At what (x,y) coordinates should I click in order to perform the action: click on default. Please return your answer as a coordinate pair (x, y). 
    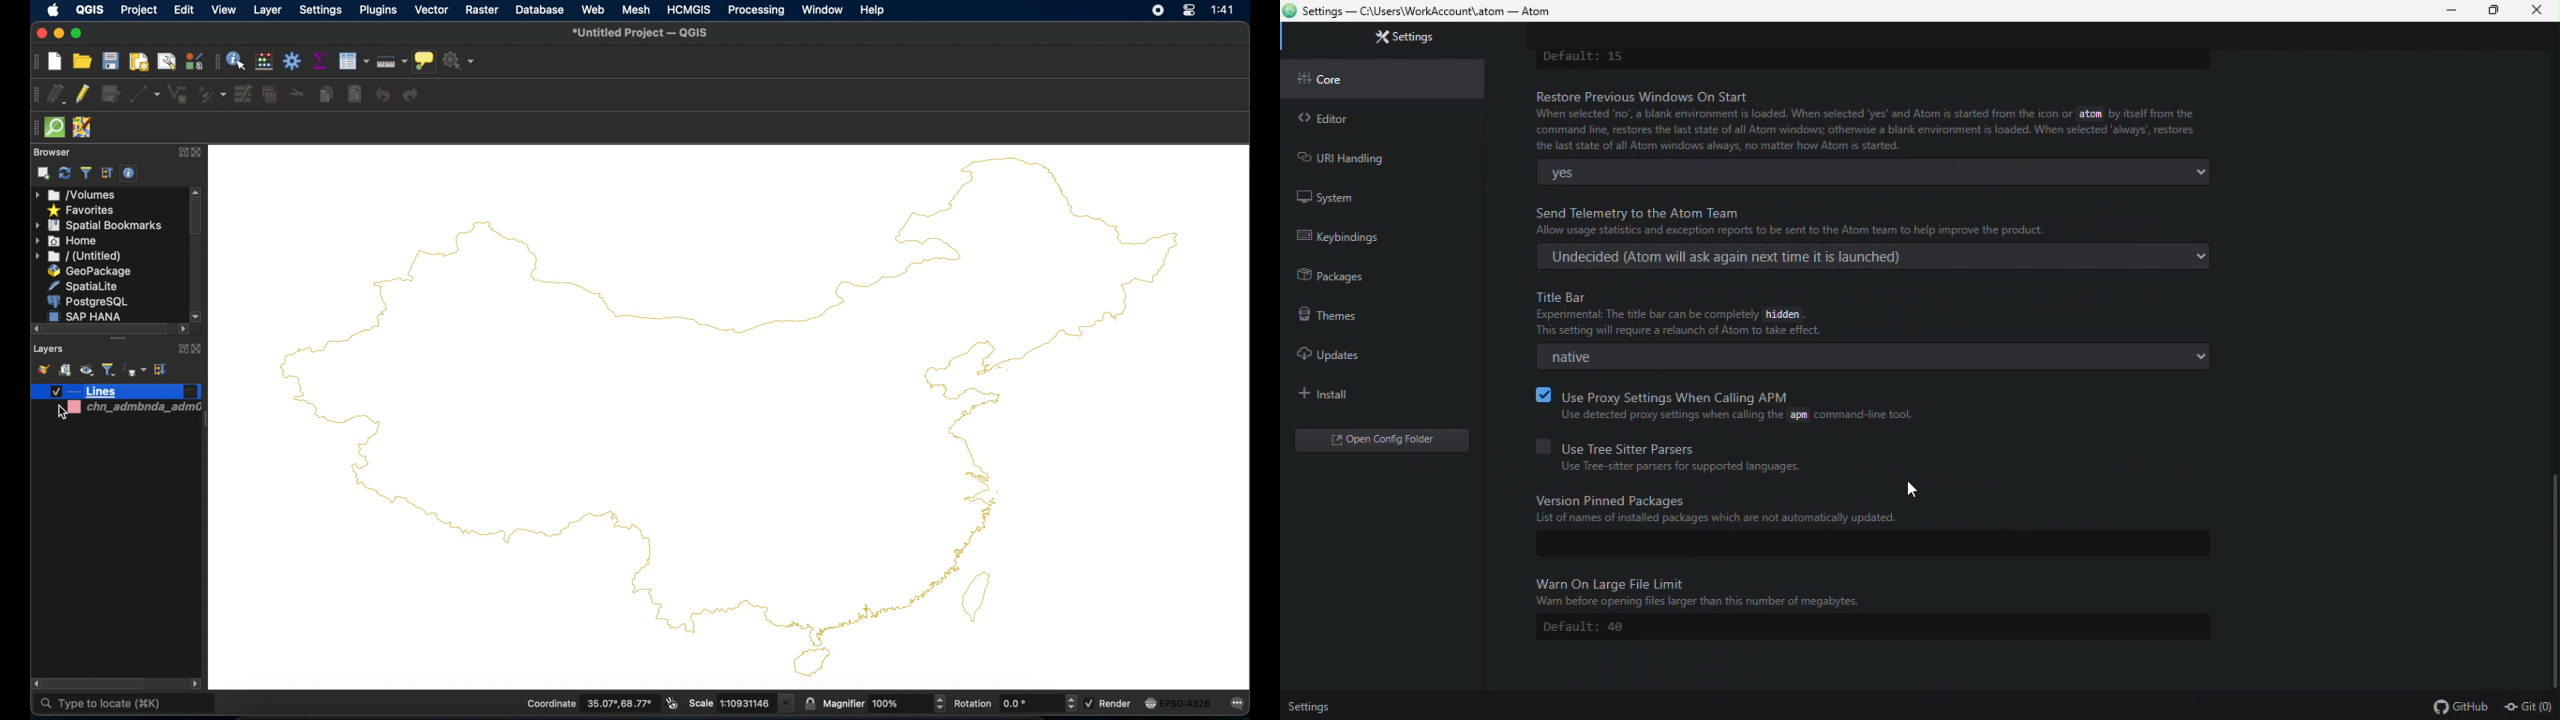
    Looking at the image, I should click on (1873, 627).